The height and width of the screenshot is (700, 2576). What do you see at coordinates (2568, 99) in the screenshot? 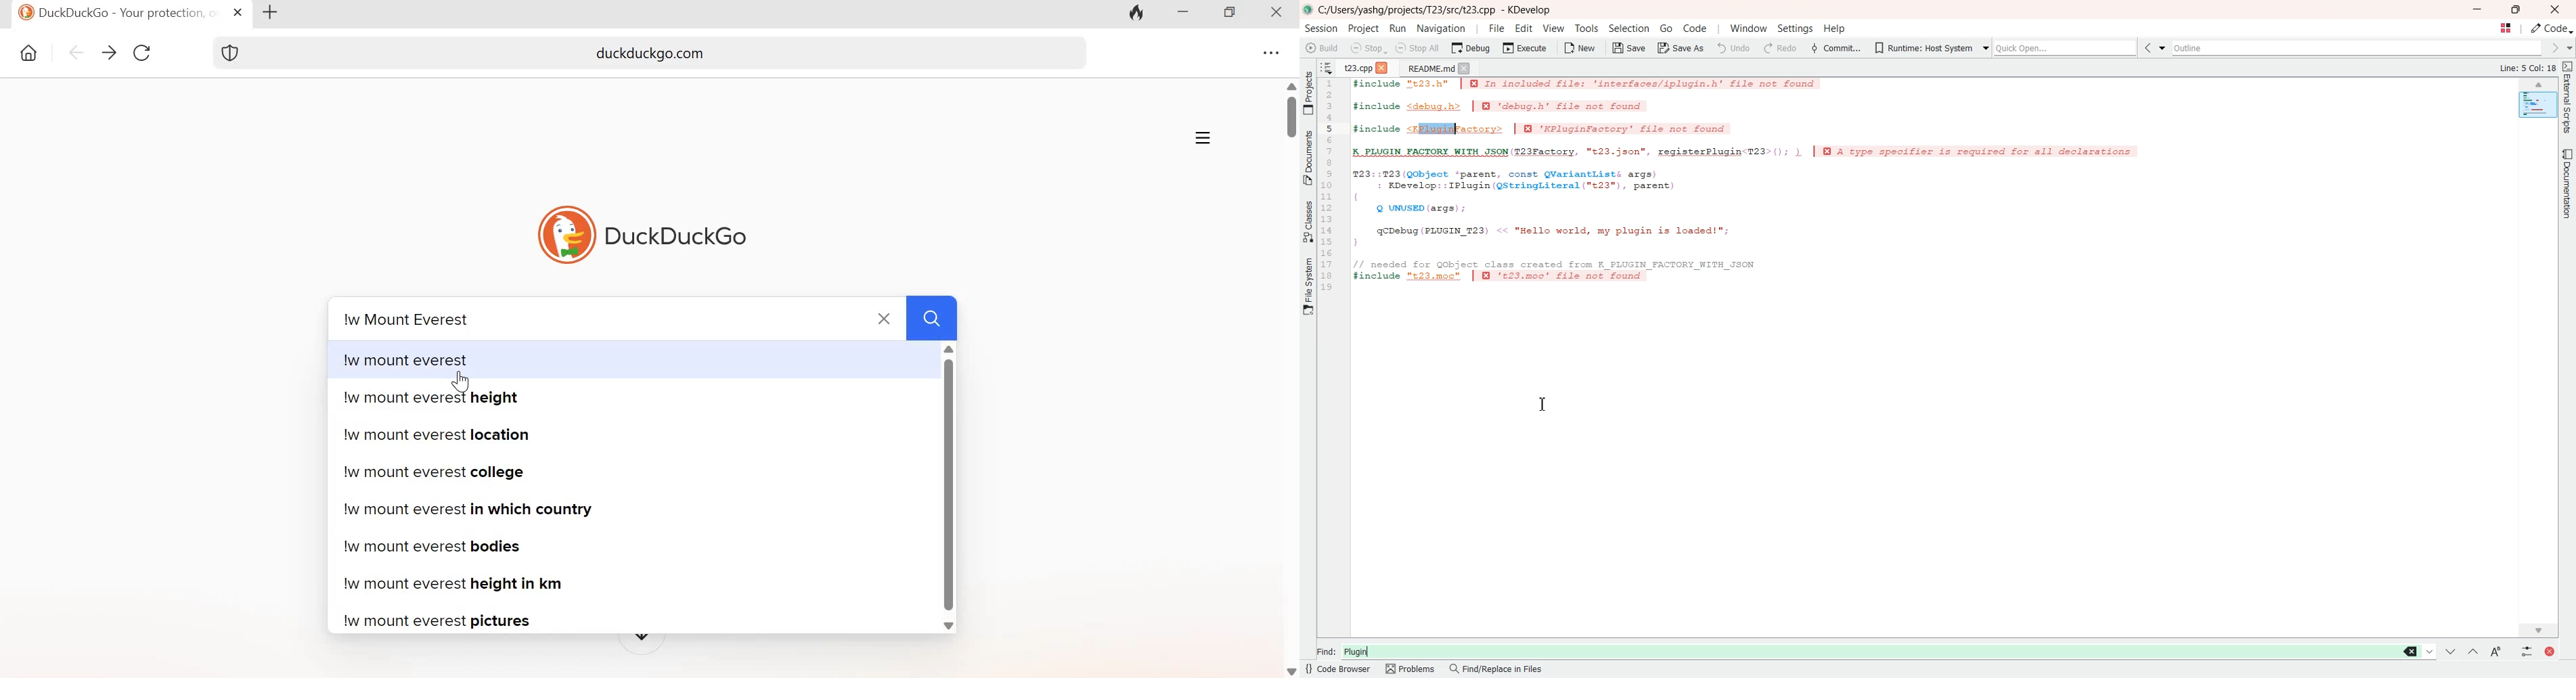
I see `External Script` at bounding box center [2568, 99].